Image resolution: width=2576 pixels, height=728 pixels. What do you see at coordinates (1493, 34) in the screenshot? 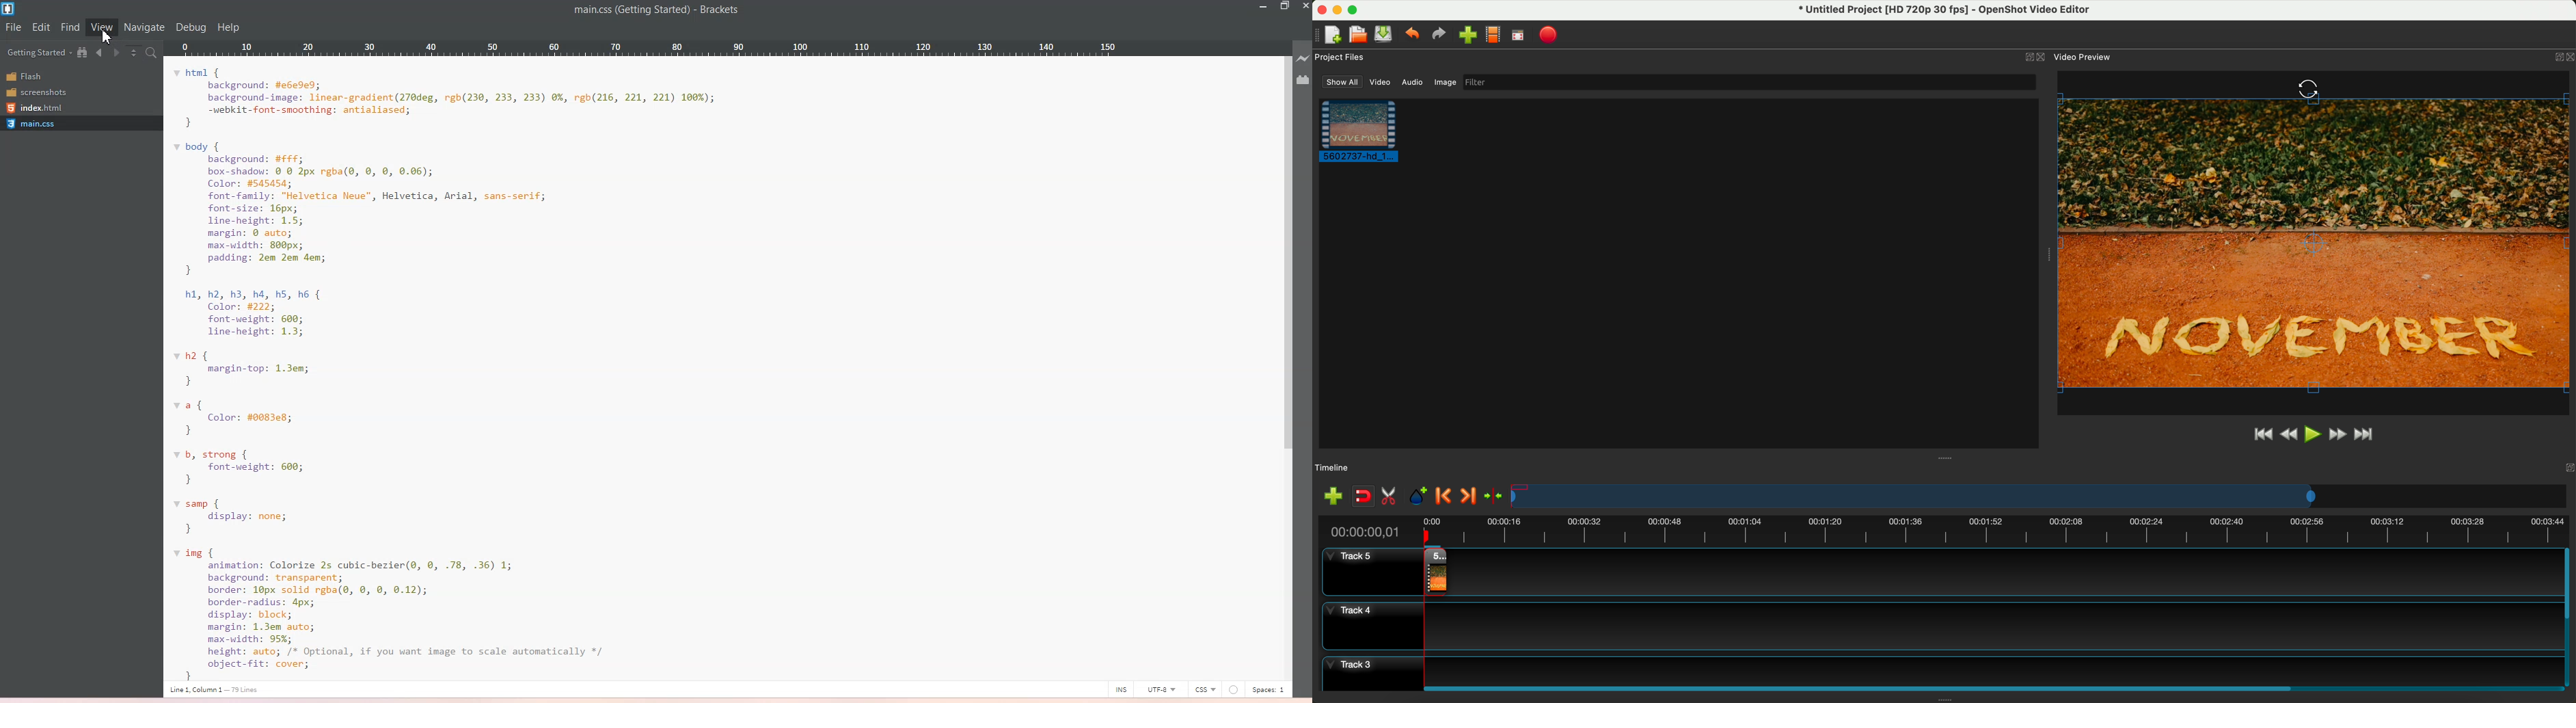
I see `choose profile` at bounding box center [1493, 34].